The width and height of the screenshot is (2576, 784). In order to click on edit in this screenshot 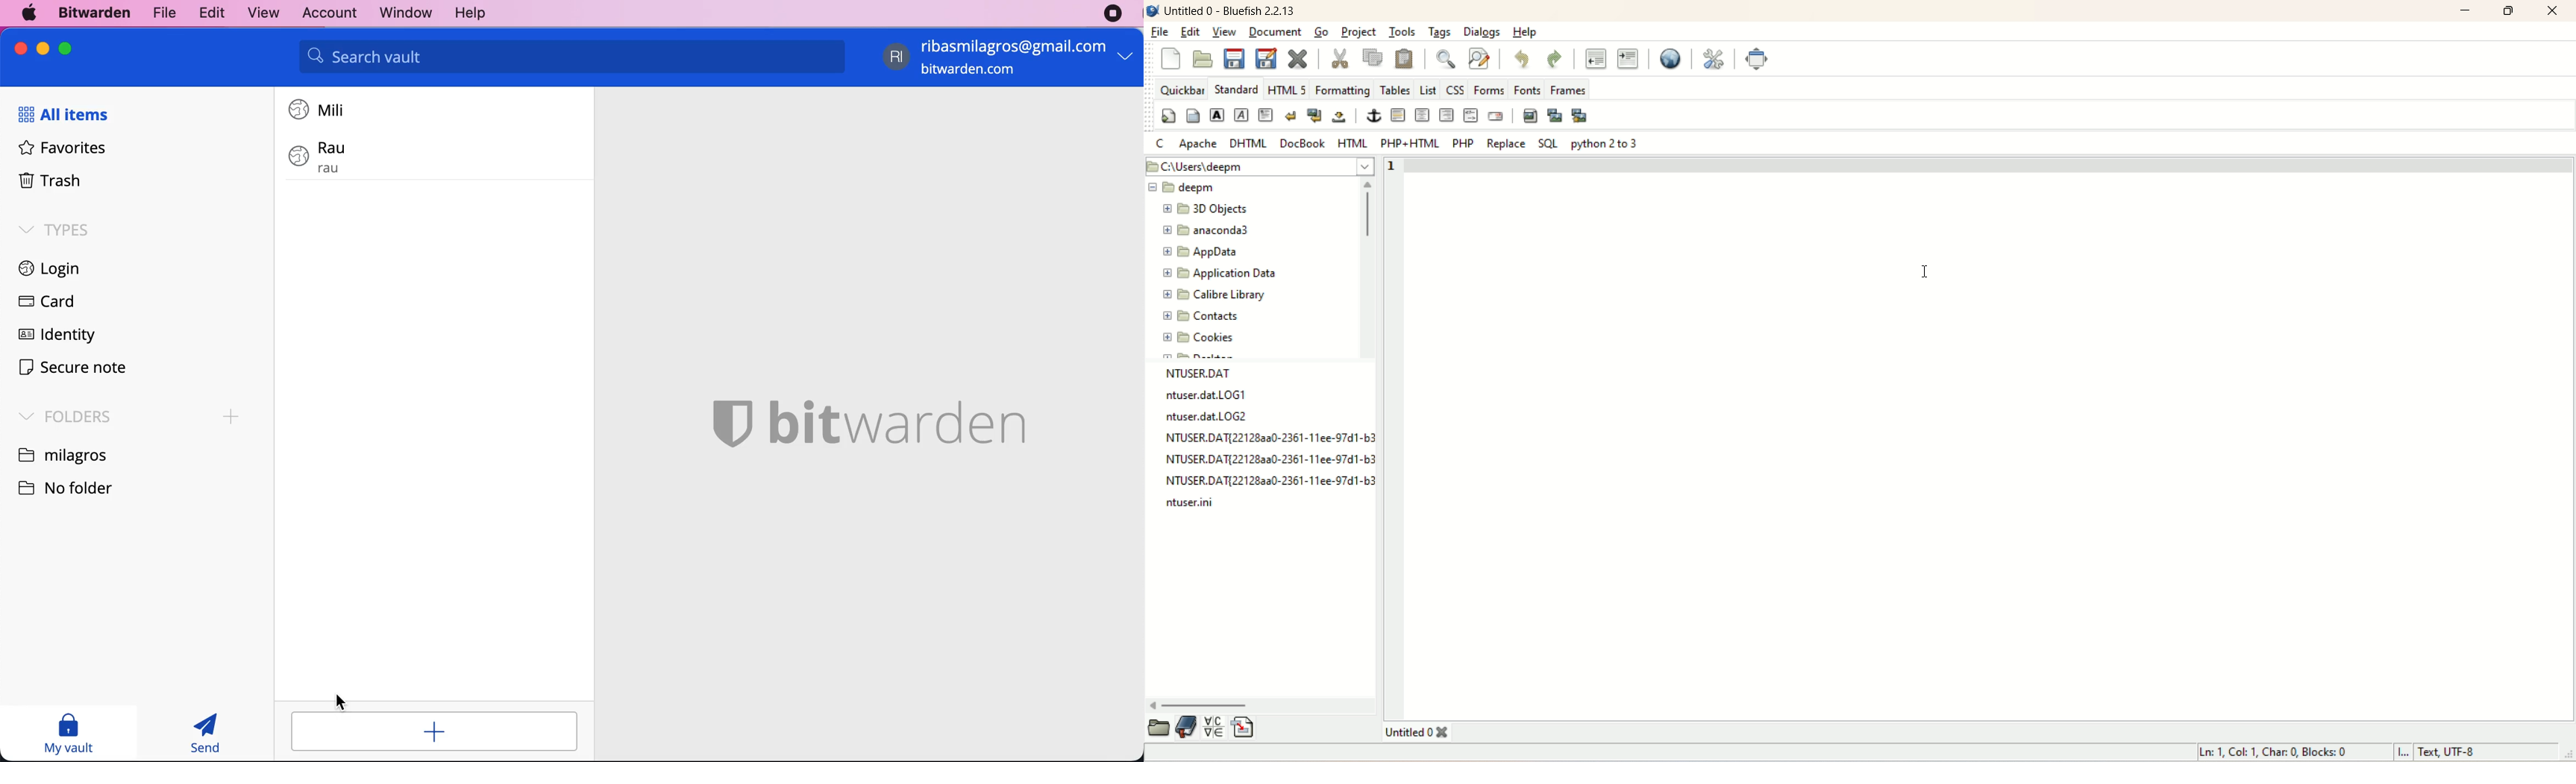, I will do `click(1191, 31)`.